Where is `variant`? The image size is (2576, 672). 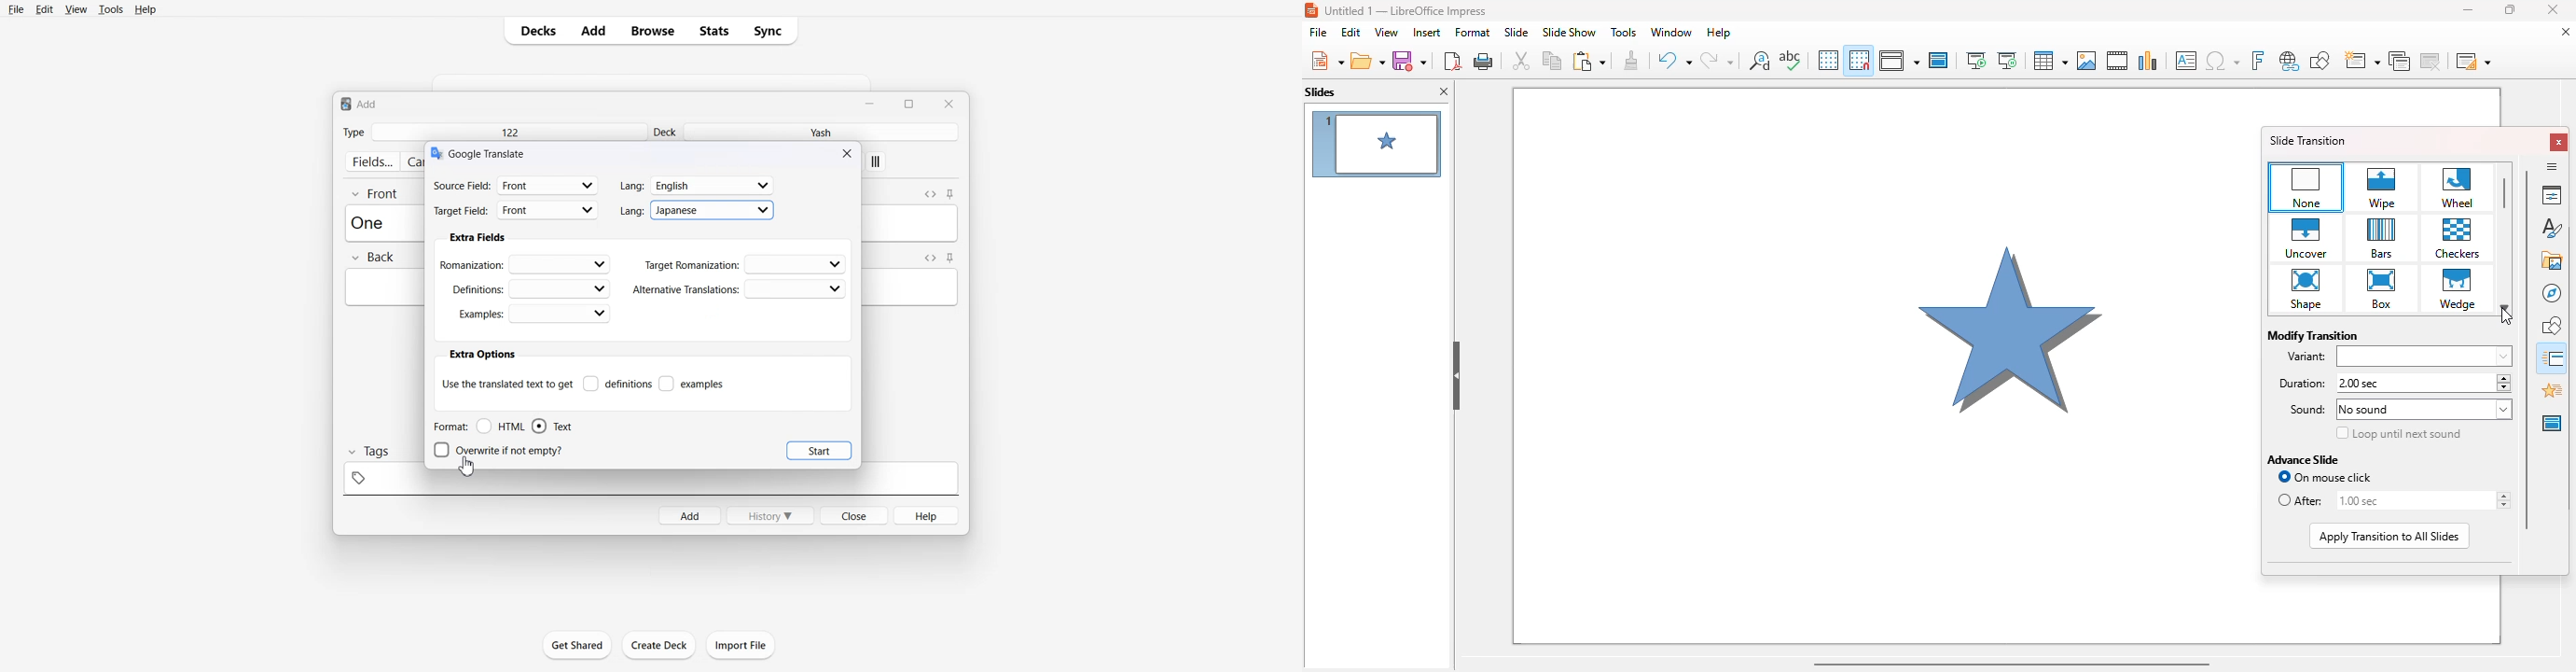
variant is located at coordinates (2307, 357).